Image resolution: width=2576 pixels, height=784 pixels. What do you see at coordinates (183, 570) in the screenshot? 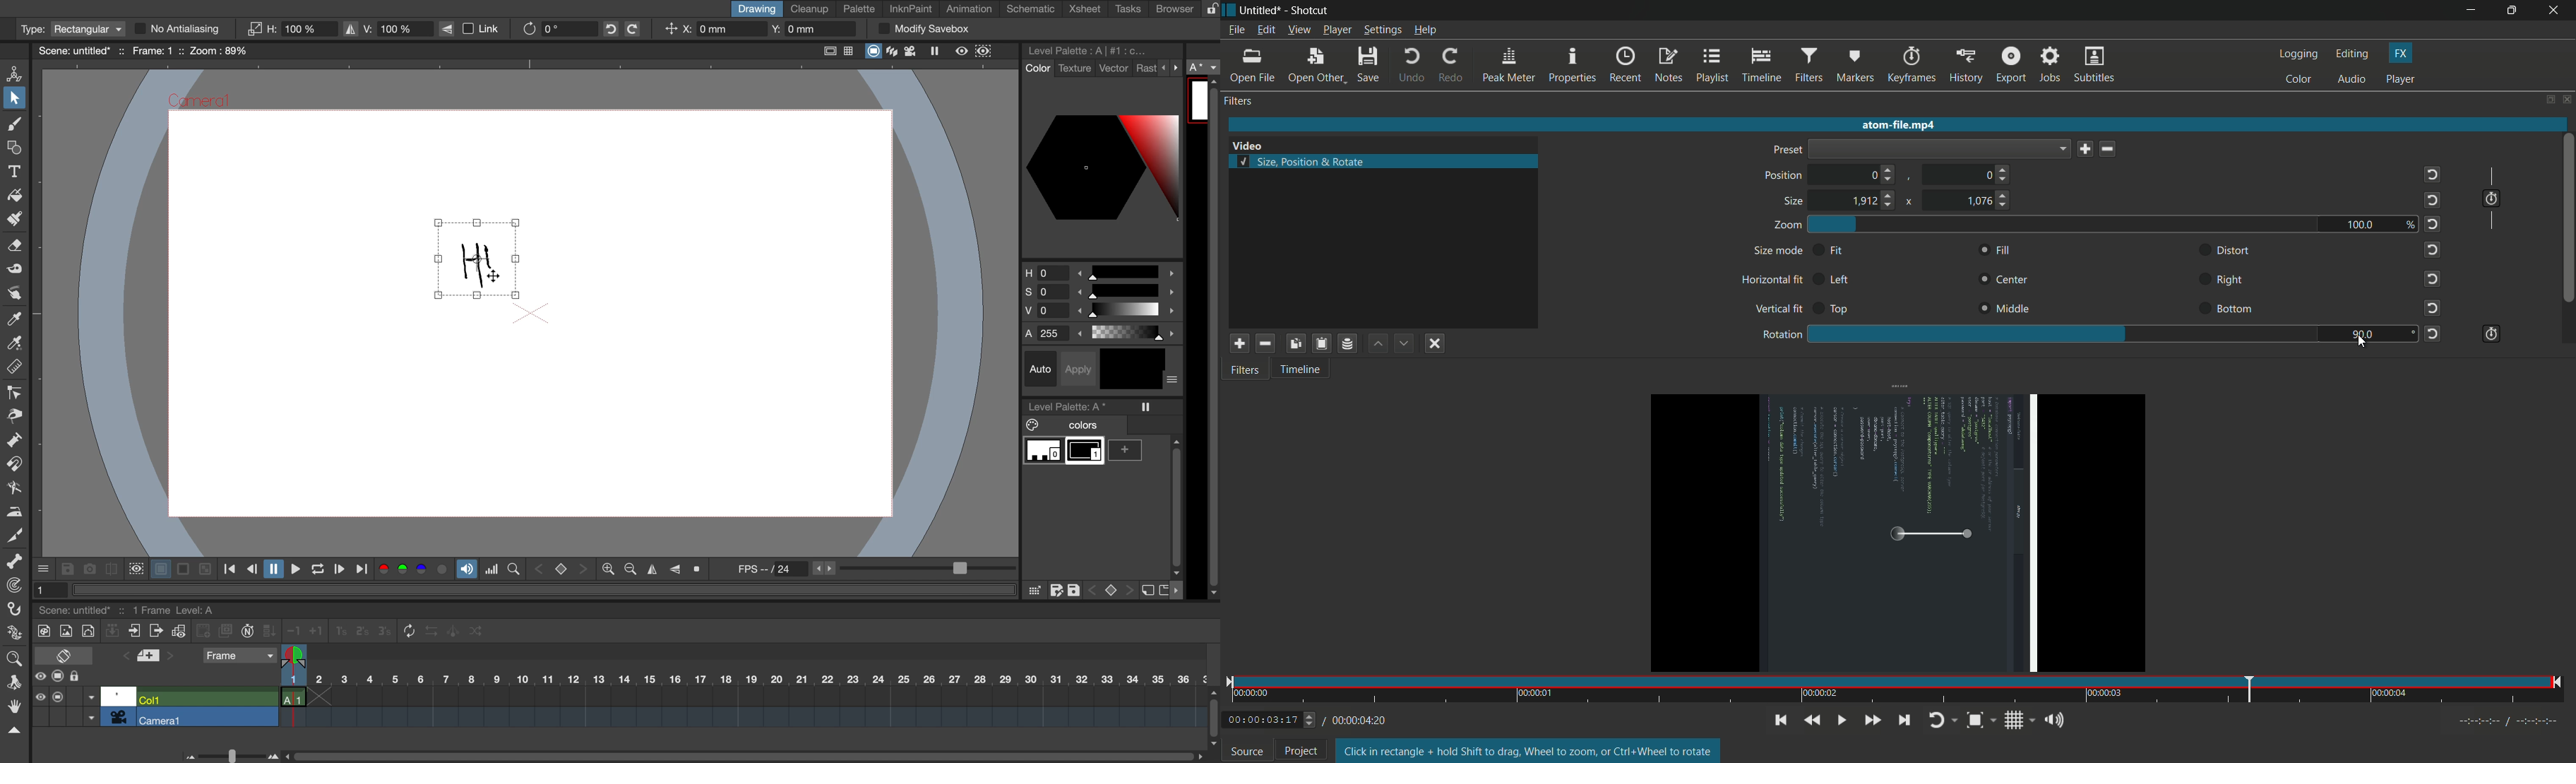
I see `black background` at bounding box center [183, 570].